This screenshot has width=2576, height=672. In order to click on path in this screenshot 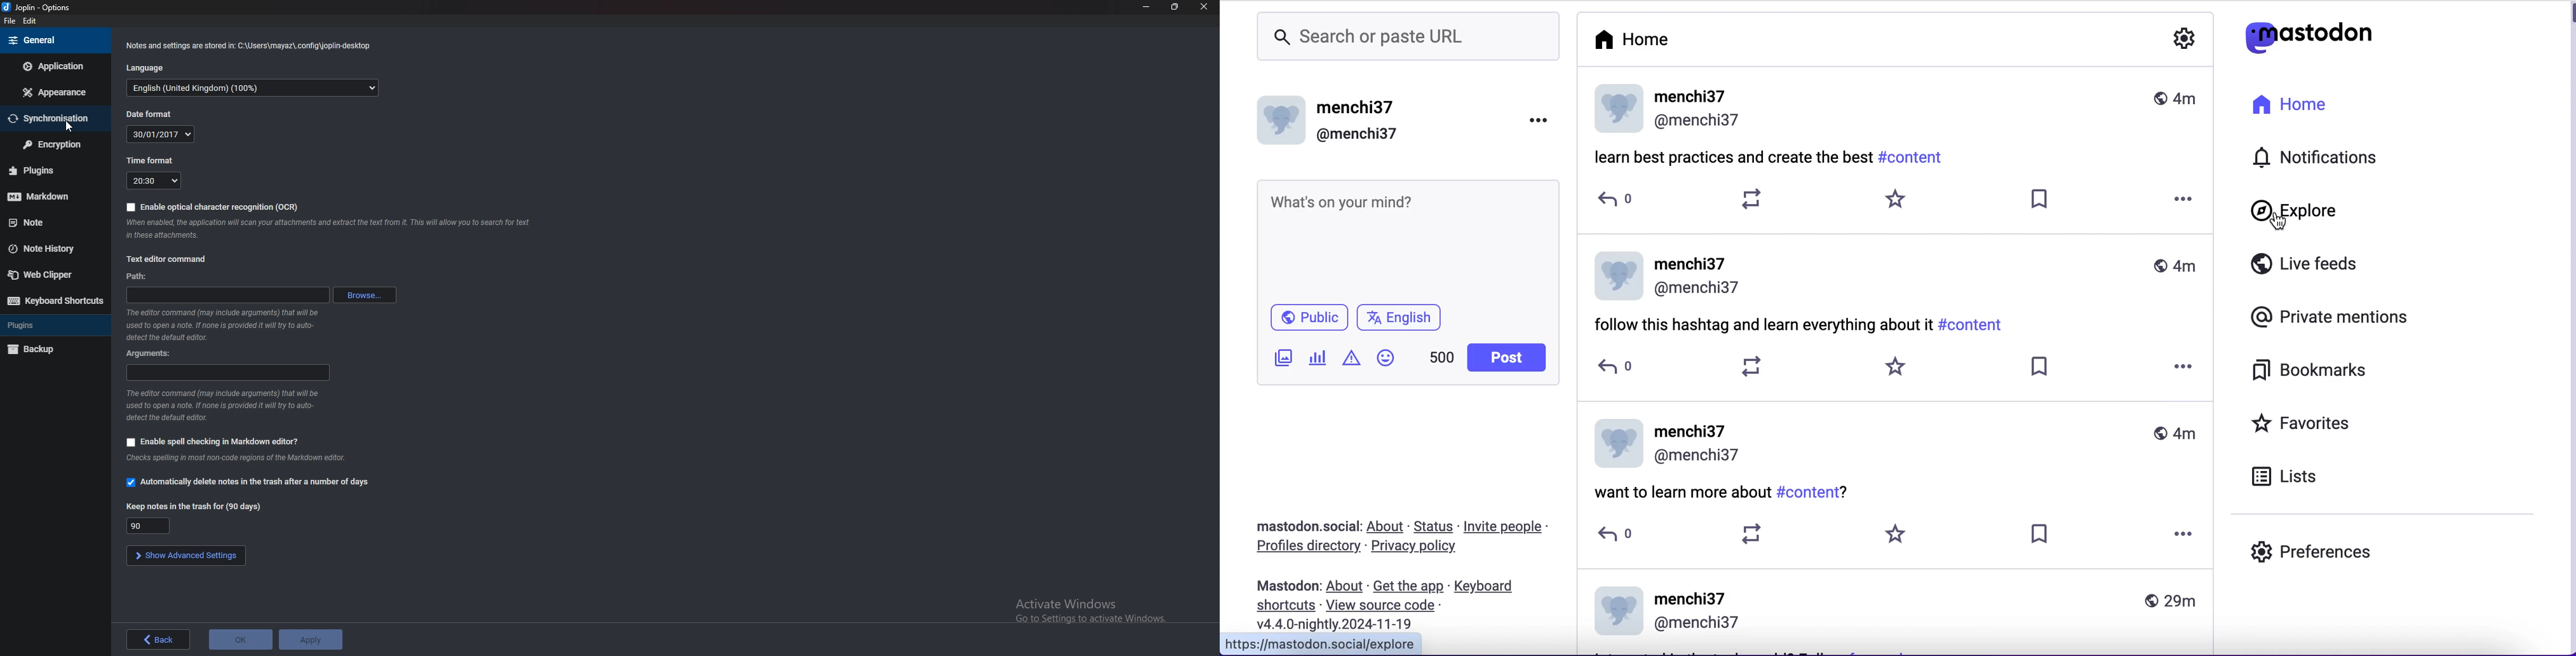, I will do `click(229, 296)`.